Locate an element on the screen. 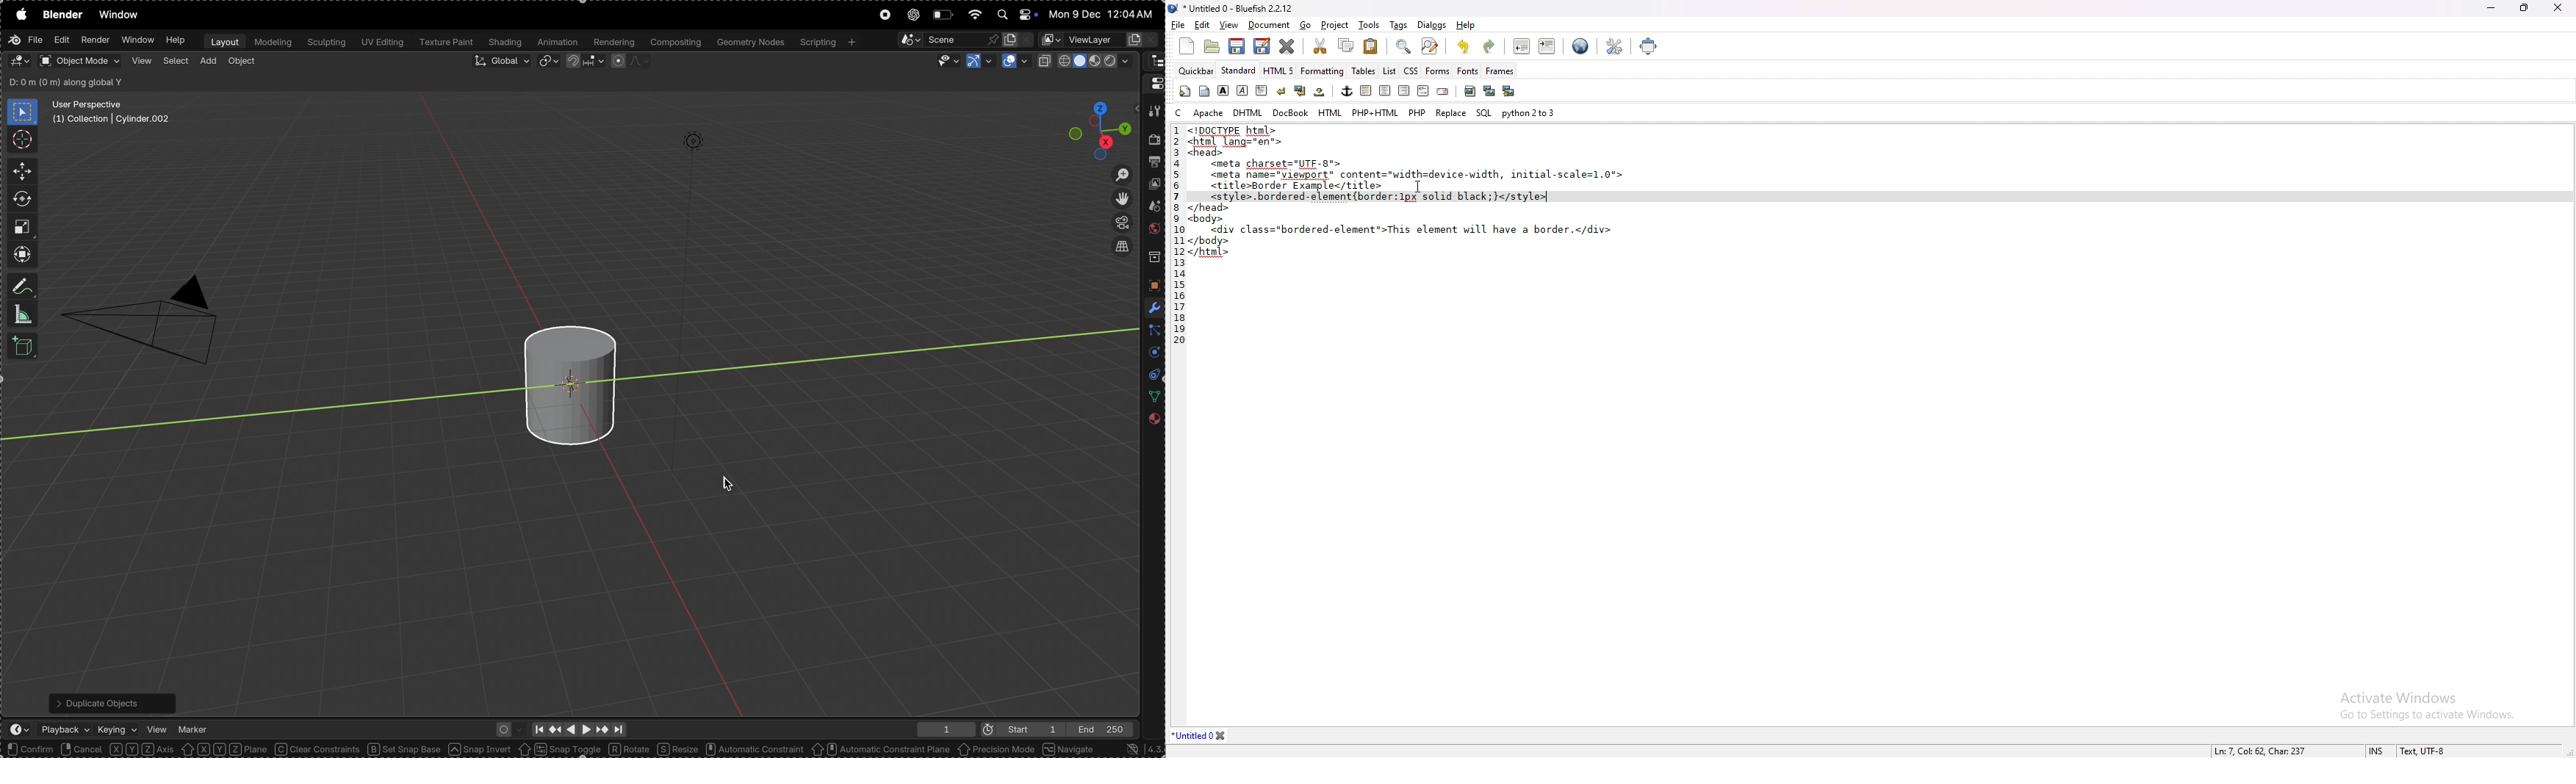  html is located at coordinates (1331, 113).